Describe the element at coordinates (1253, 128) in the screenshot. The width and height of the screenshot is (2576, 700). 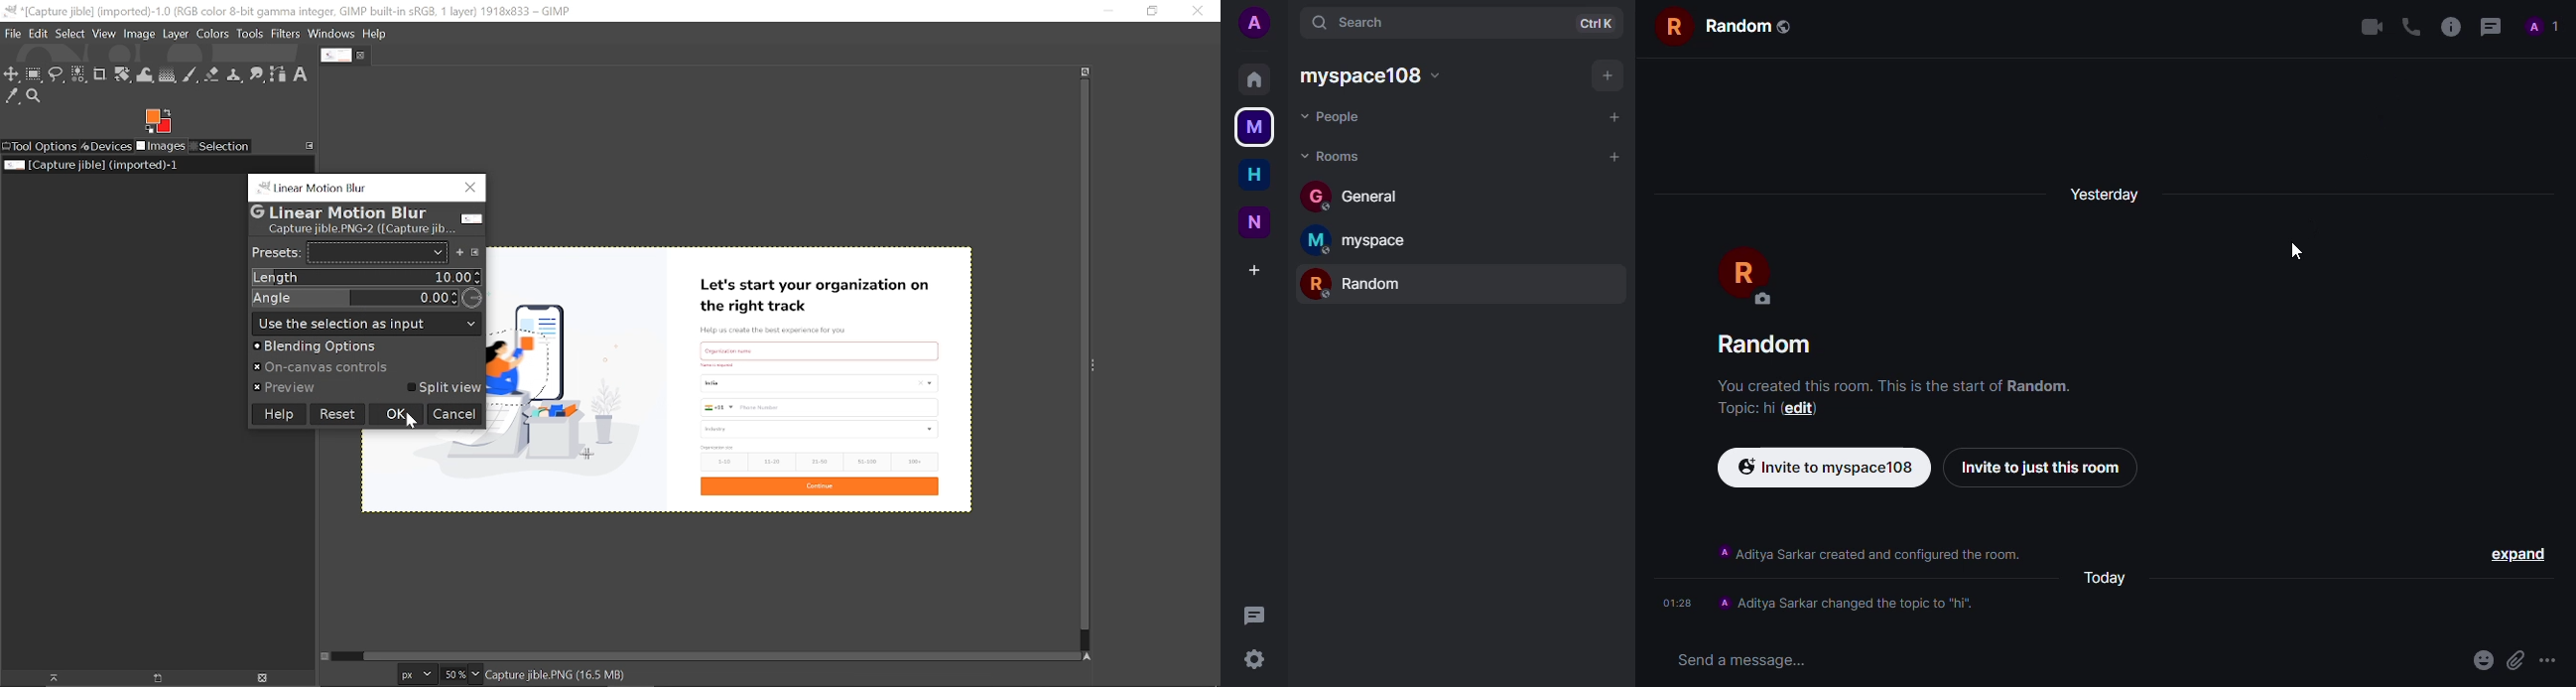
I see `myspace` at that location.